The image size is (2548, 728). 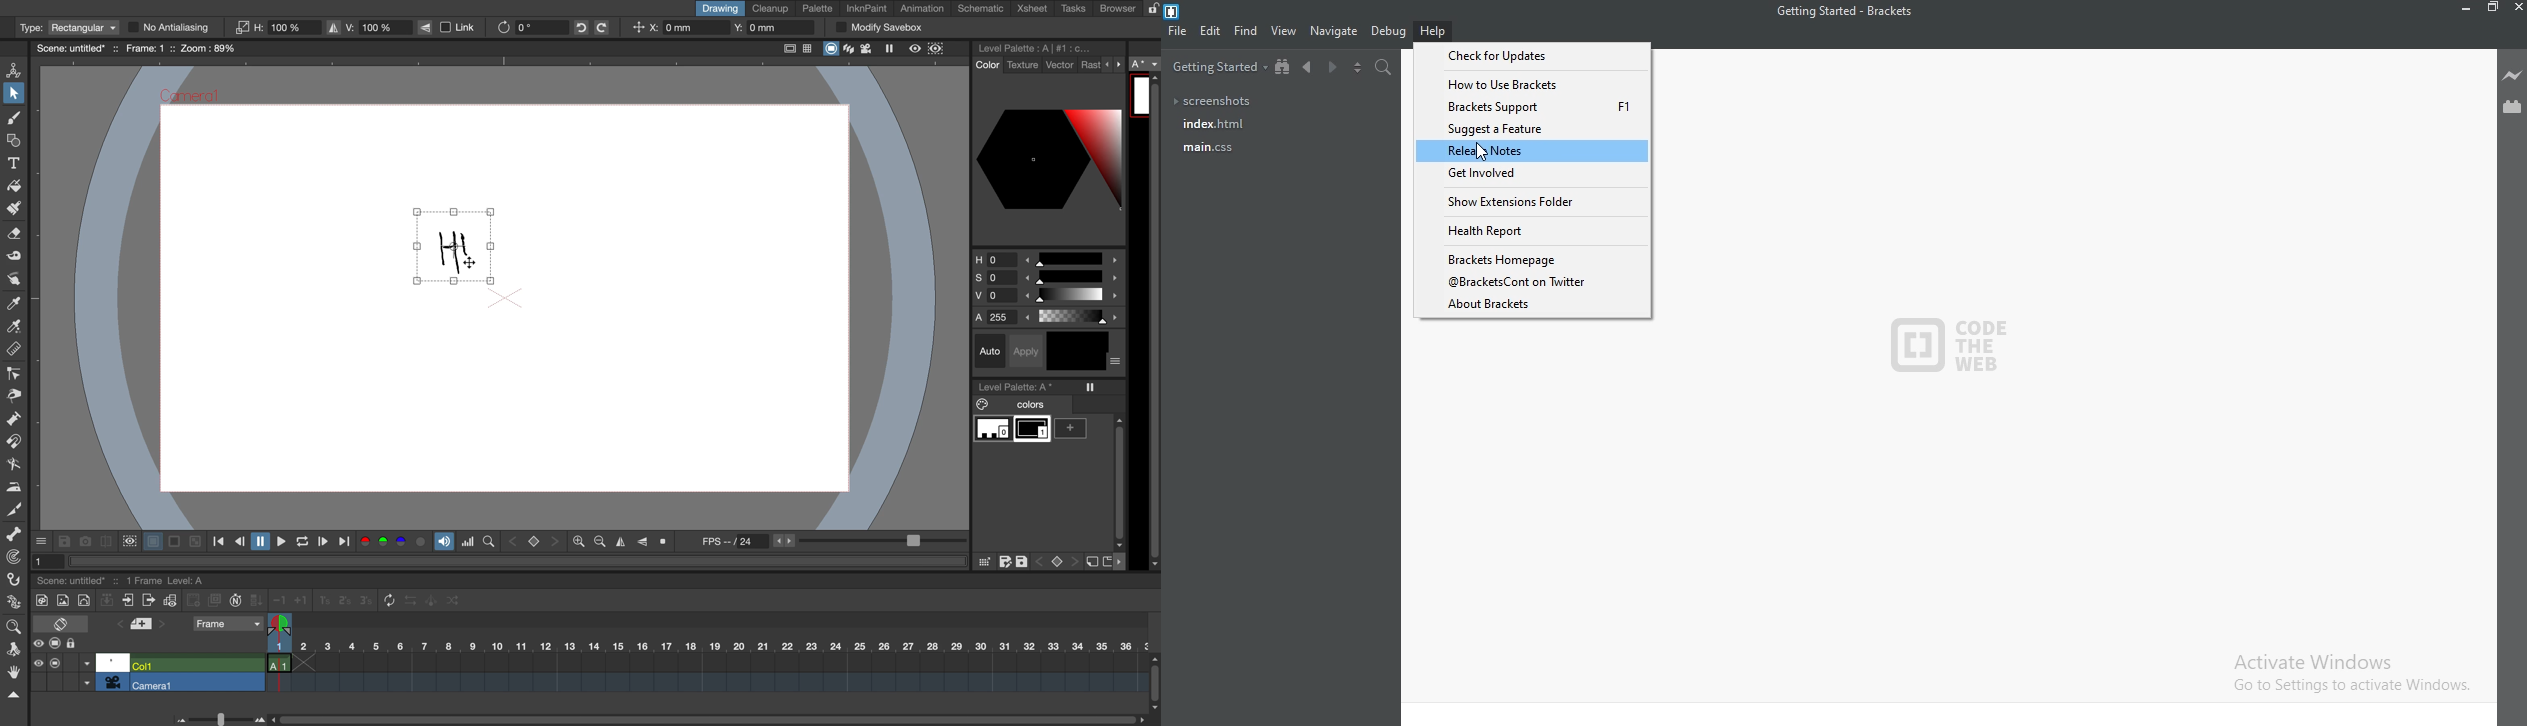 What do you see at coordinates (1022, 65) in the screenshot?
I see `texture` at bounding box center [1022, 65].